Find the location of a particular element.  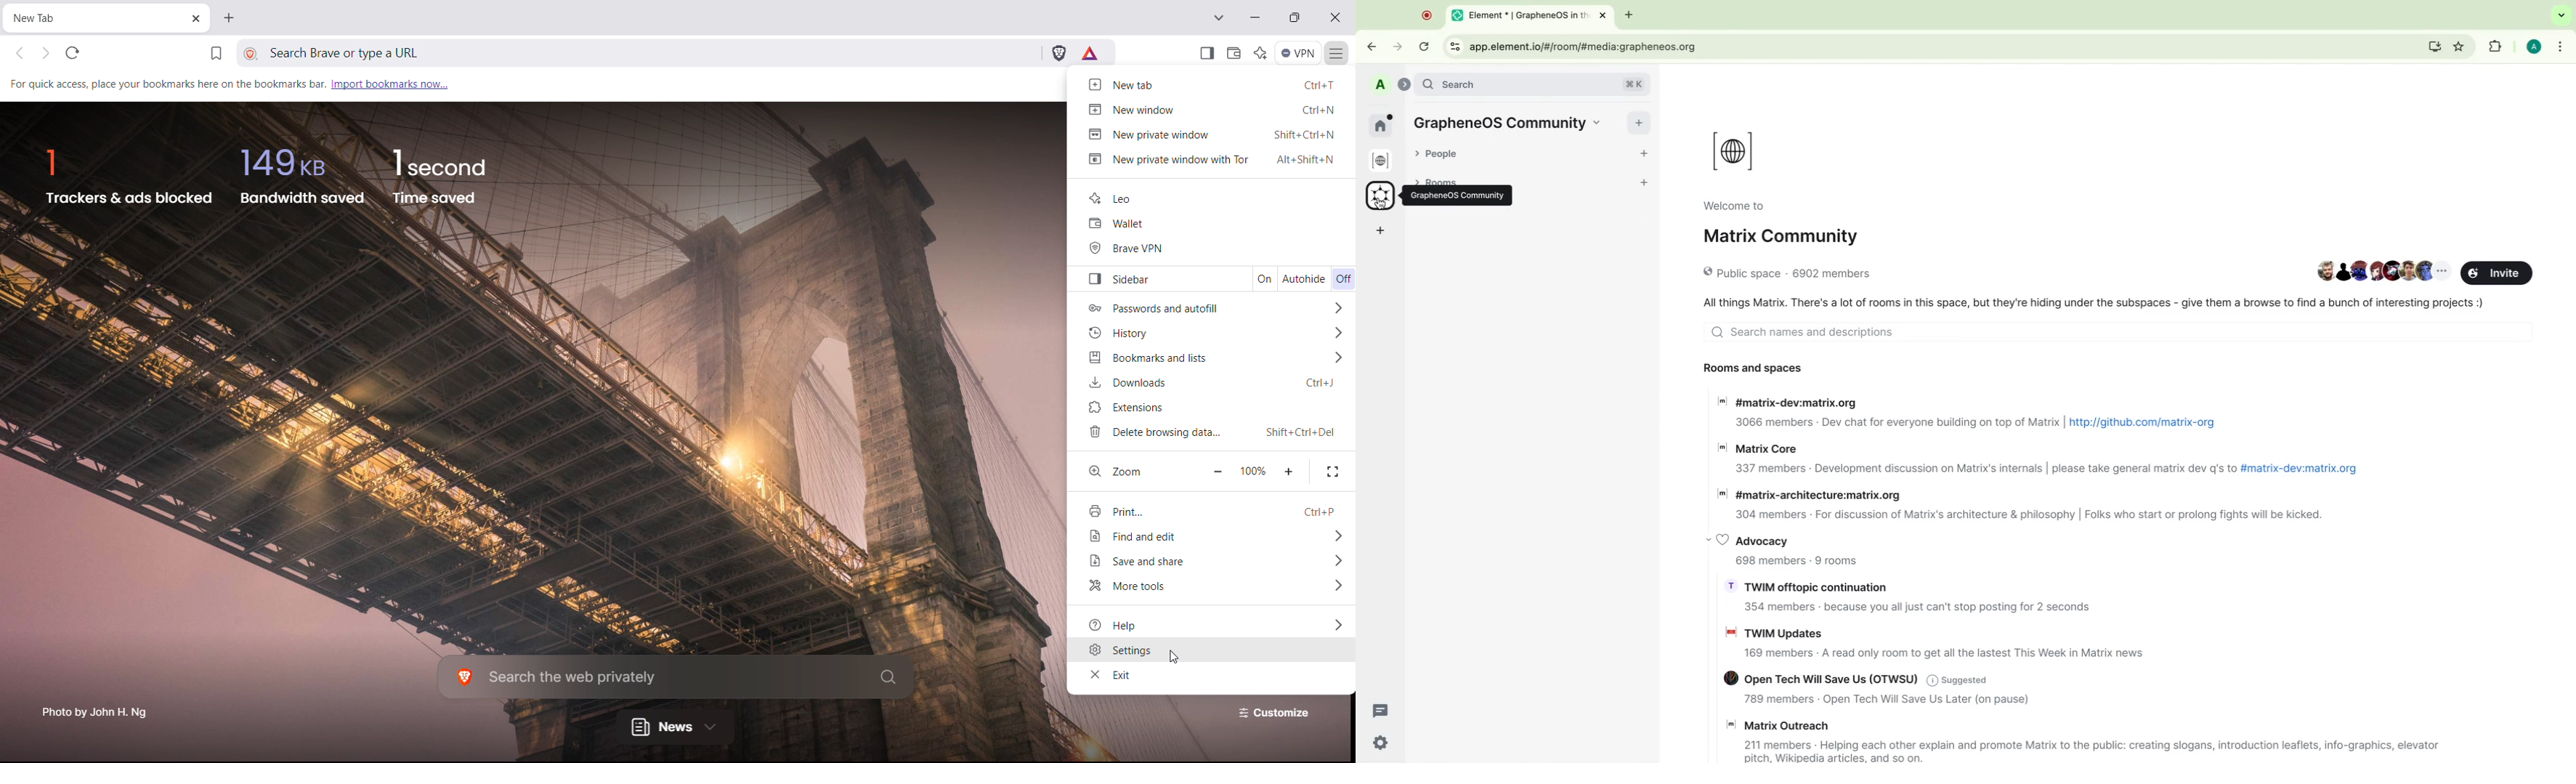

quick settings is located at coordinates (1379, 744).